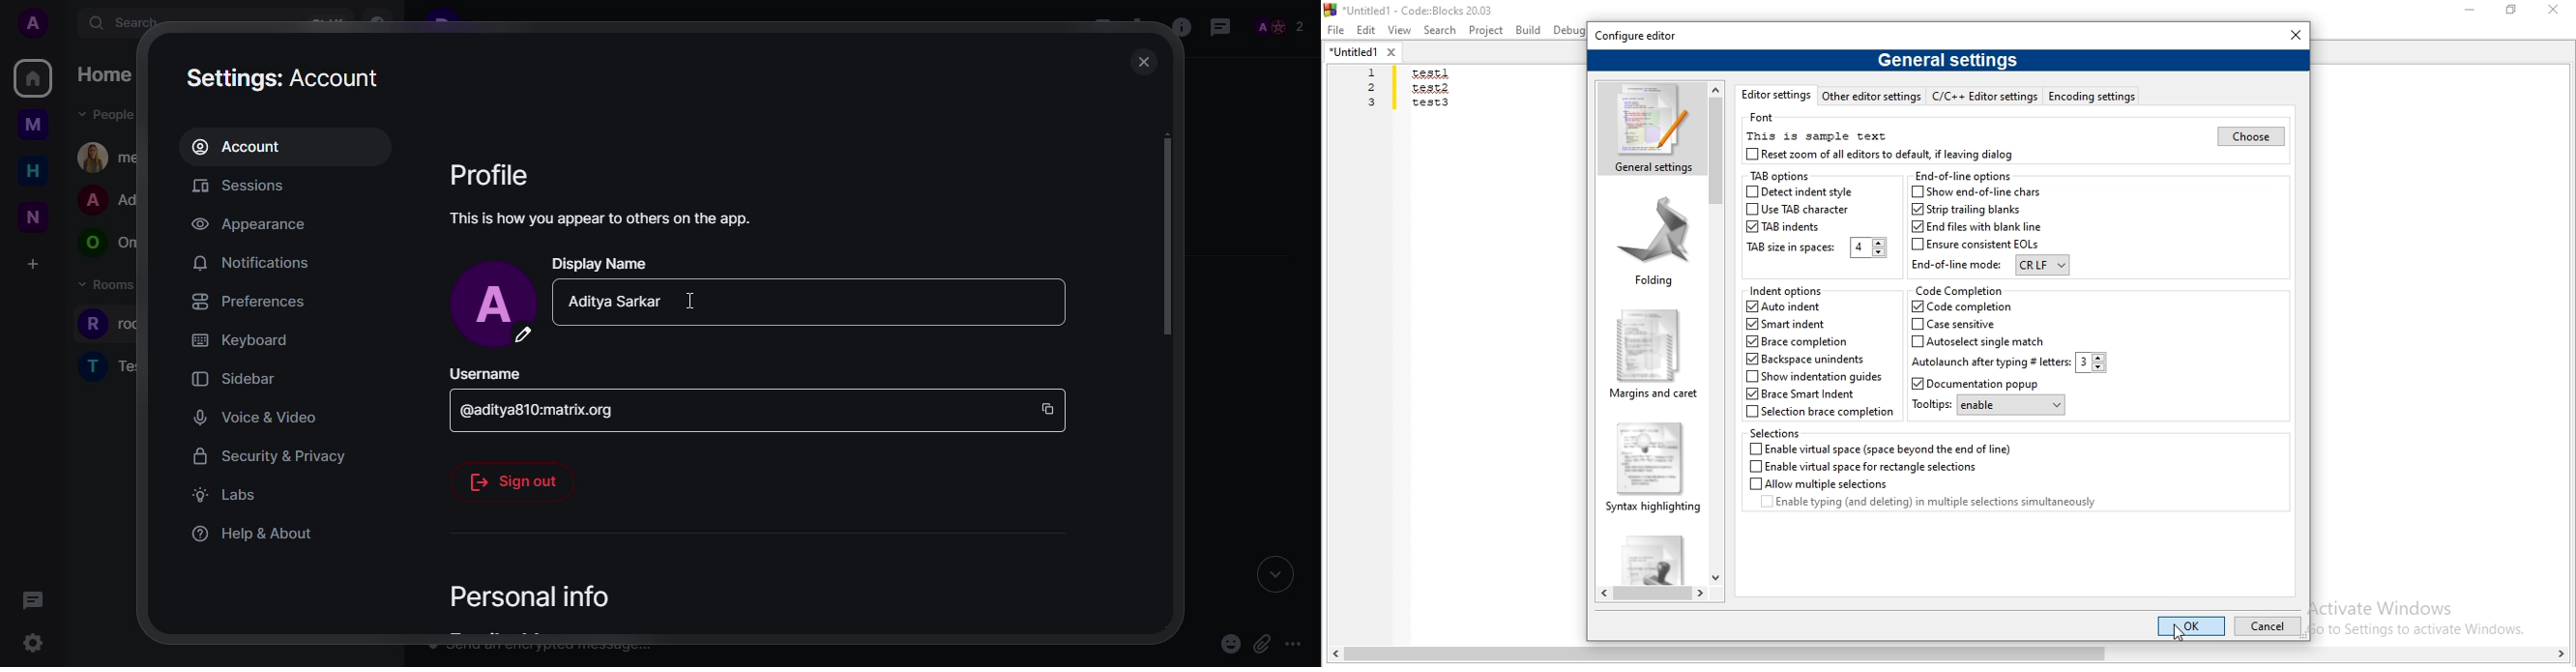 The image size is (2576, 672). Describe the element at coordinates (1805, 395) in the screenshot. I see `Brace Smart Indent` at that location.